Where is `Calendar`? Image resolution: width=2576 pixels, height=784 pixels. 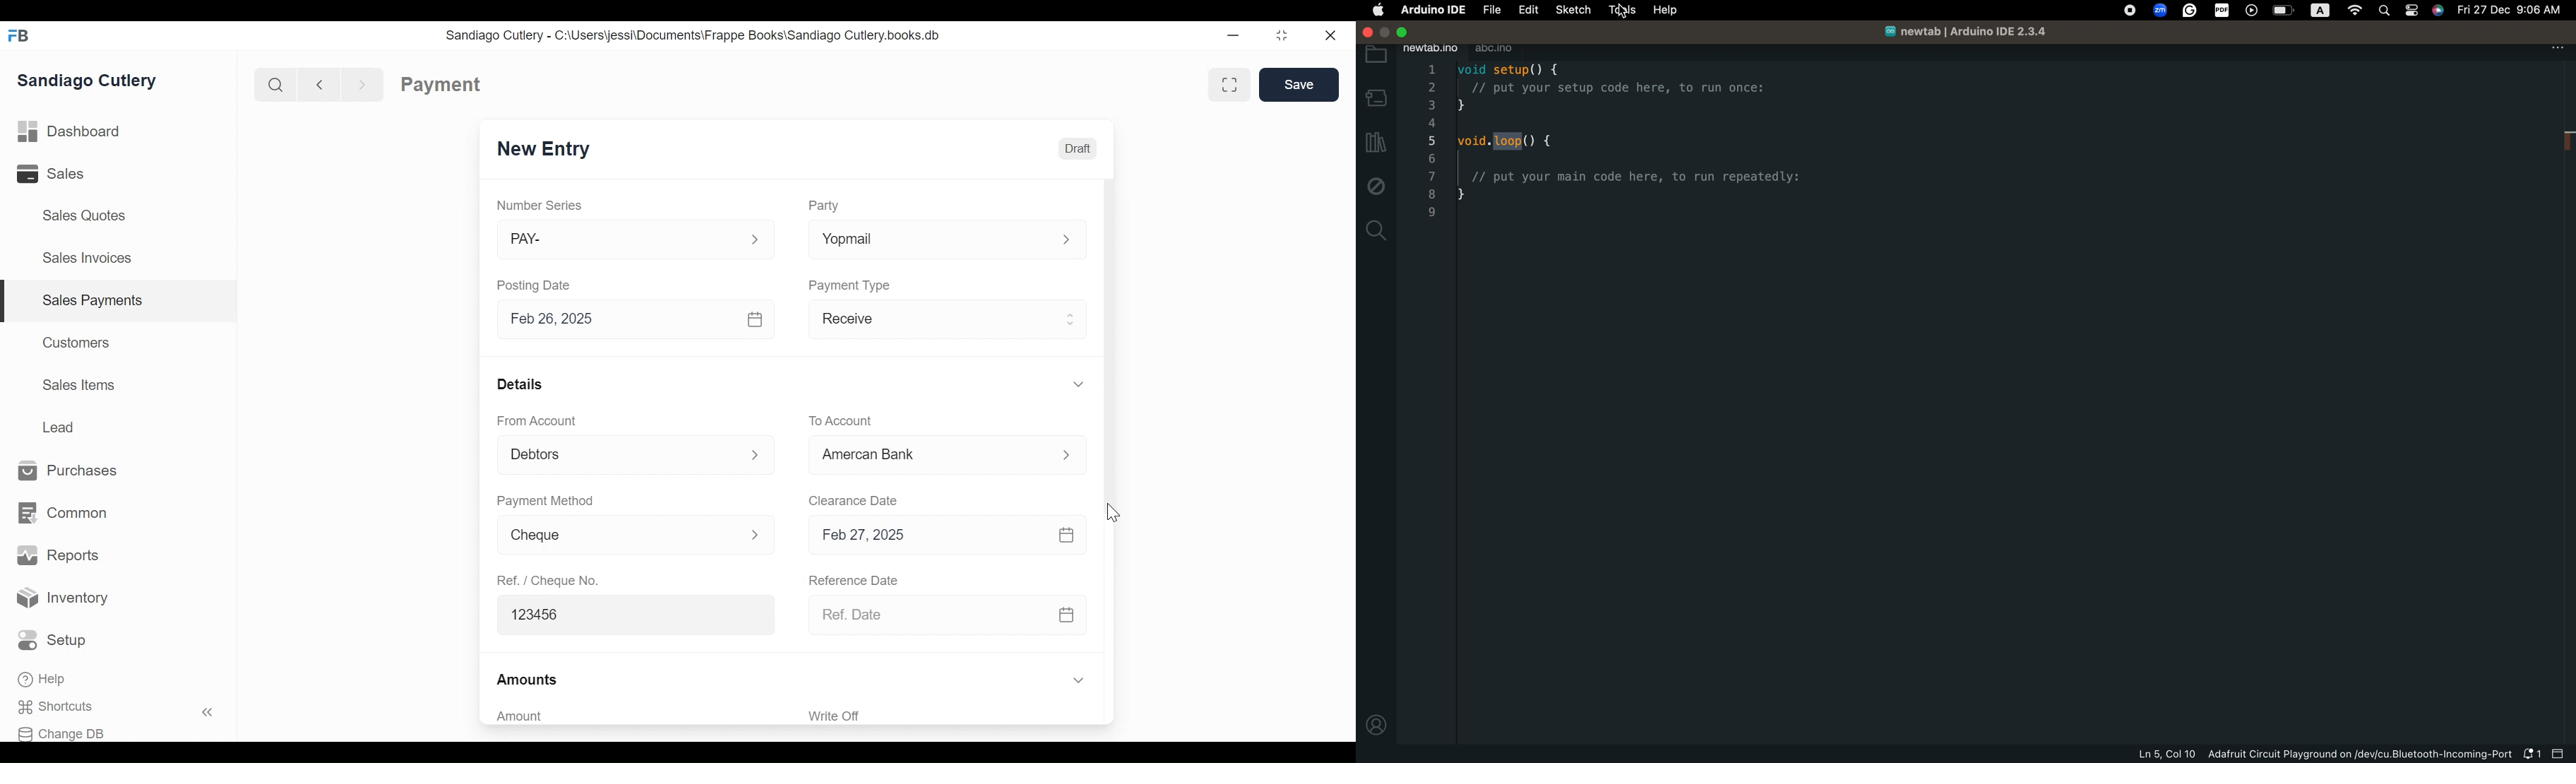
Calendar is located at coordinates (1067, 614).